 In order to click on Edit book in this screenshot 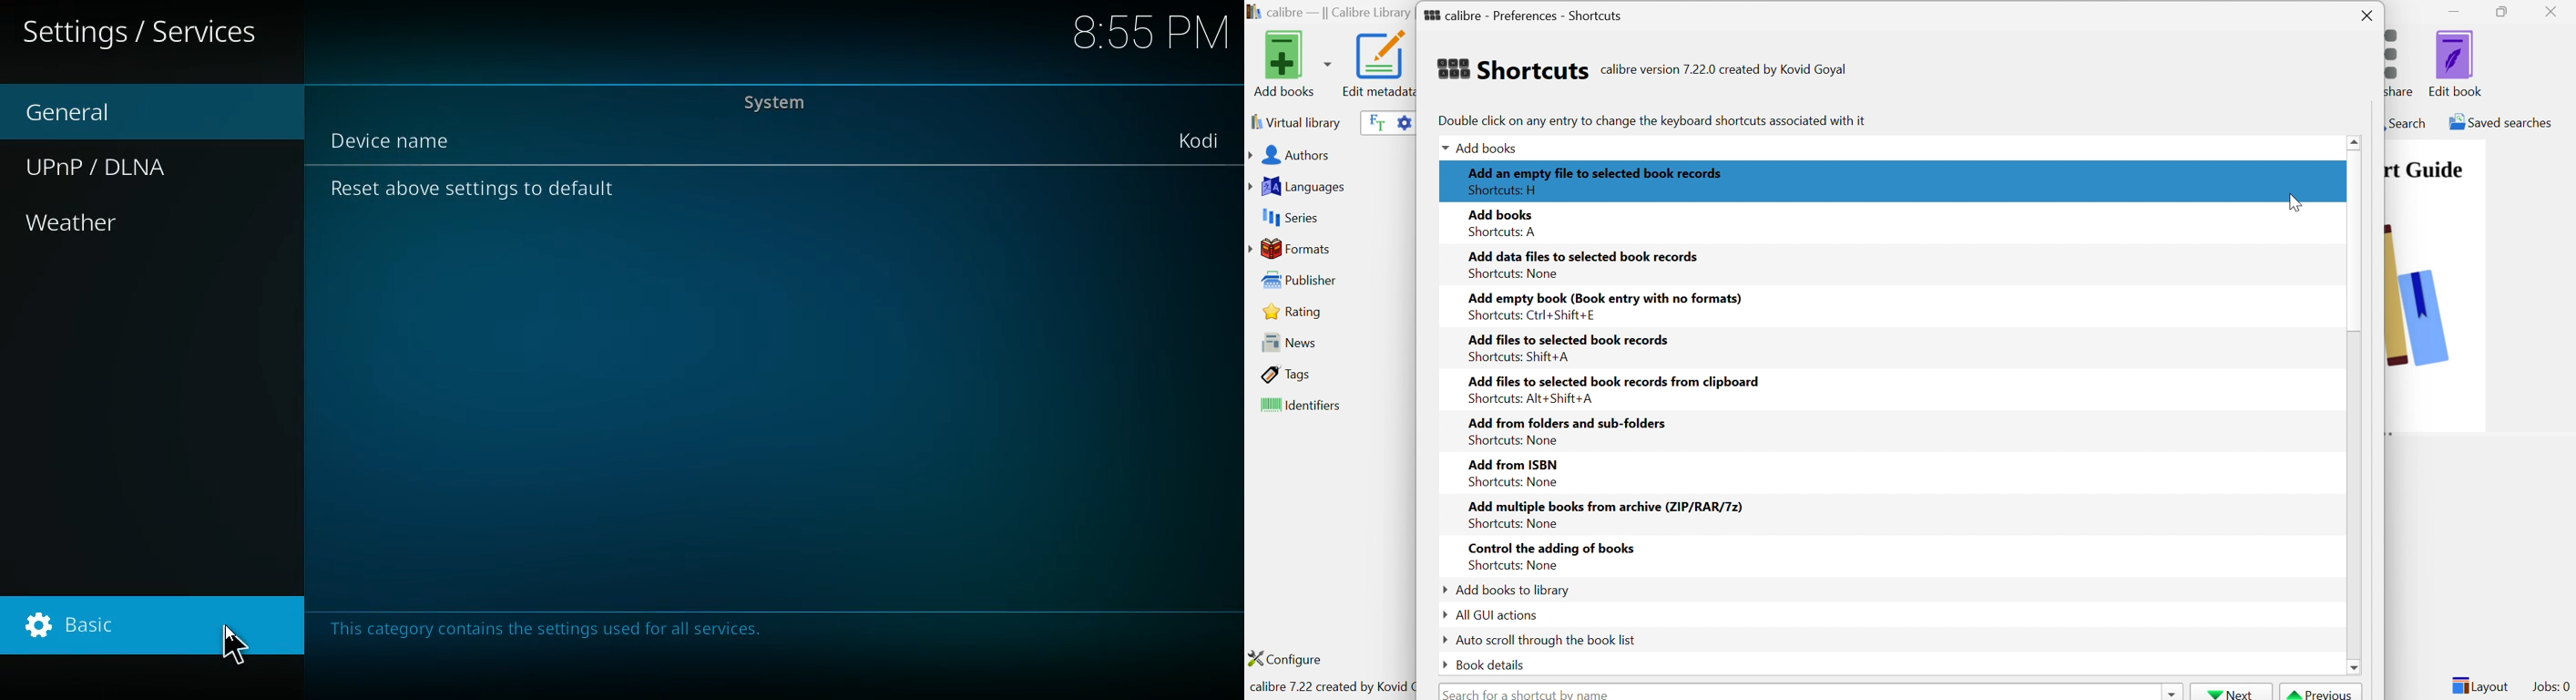, I will do `click(2457, 63)`.